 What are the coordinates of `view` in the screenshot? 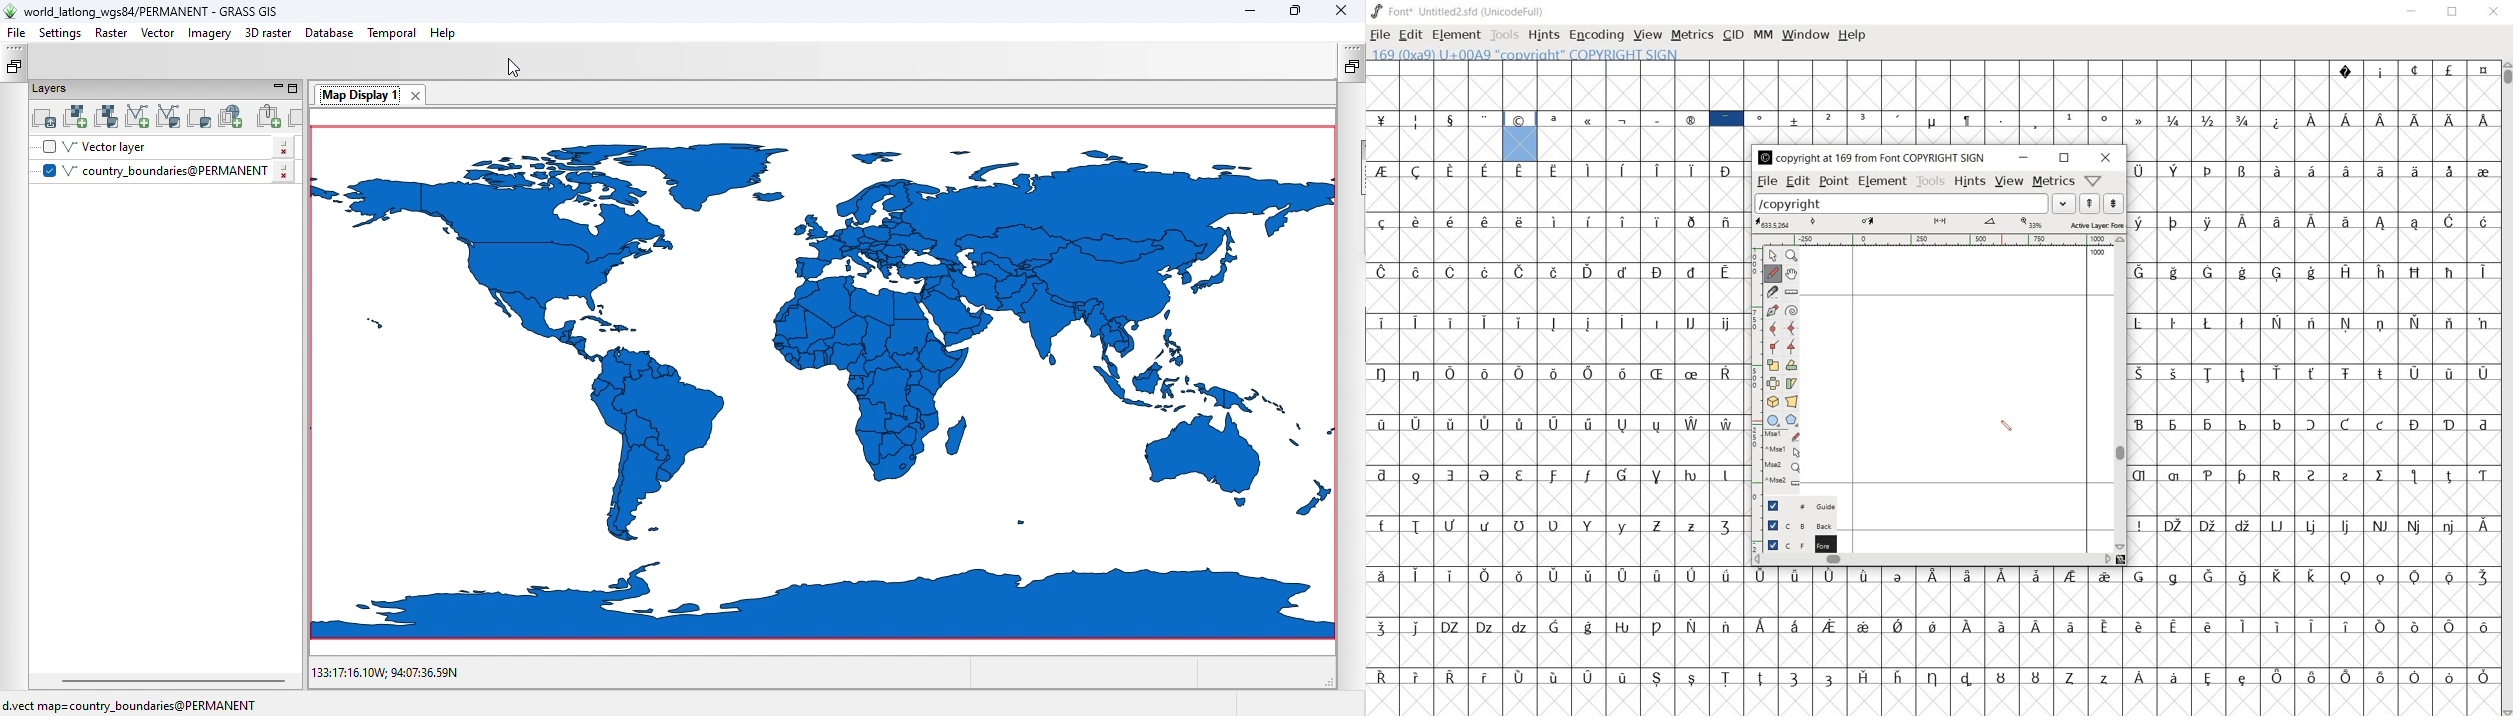 It's located at (1648, 36).